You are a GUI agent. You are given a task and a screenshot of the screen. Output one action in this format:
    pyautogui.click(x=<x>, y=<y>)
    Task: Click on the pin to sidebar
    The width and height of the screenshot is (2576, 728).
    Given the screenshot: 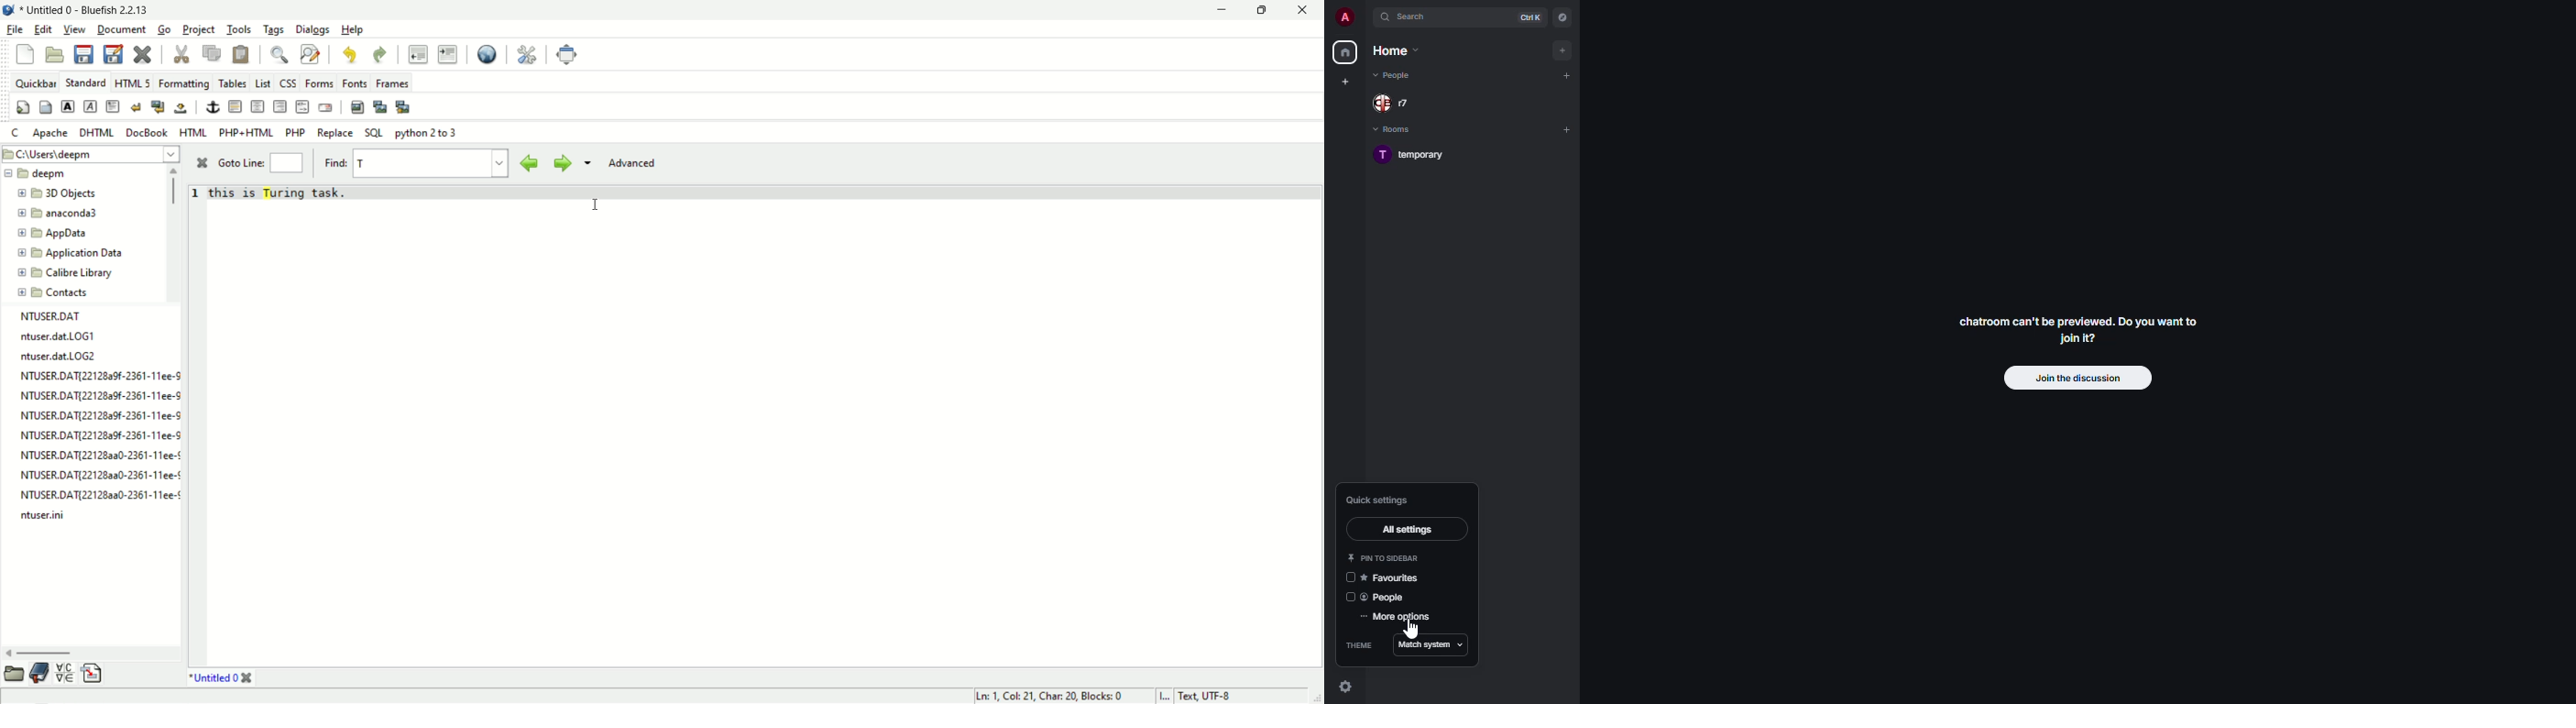 What is the action you would take?
    pyautogui.click(x=1384, y=558)
    